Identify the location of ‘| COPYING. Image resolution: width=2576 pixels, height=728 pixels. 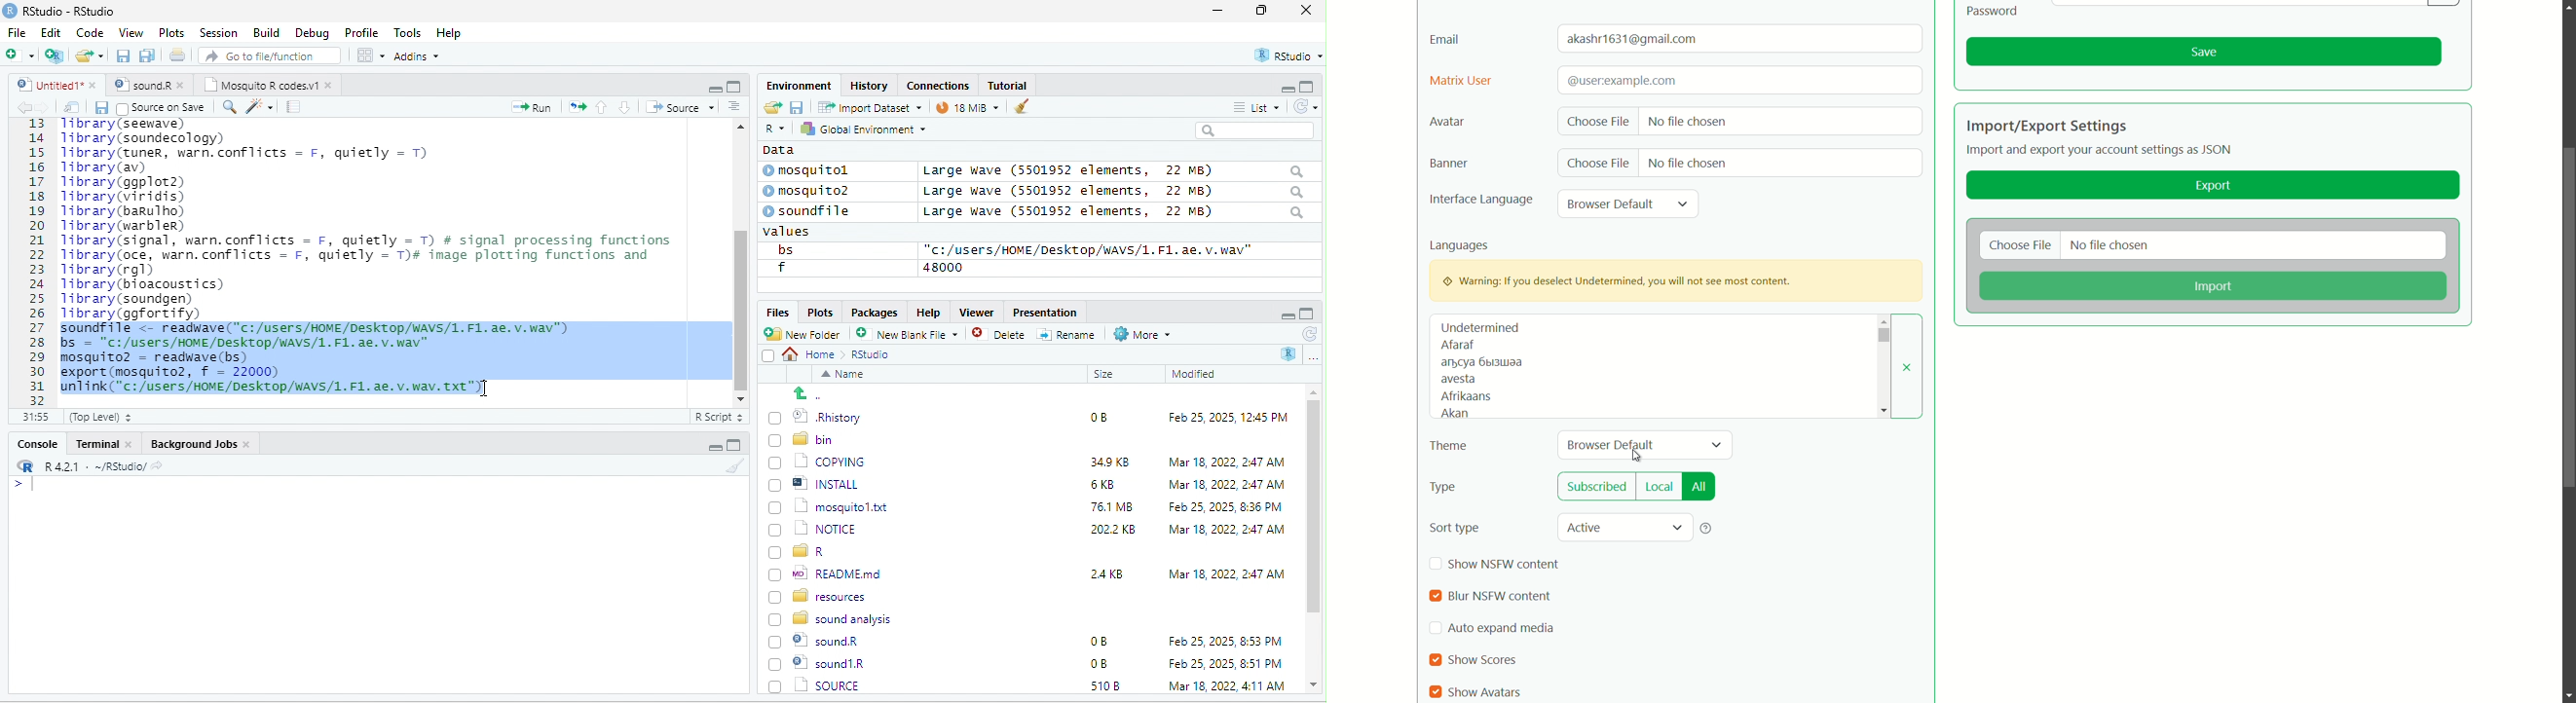
(817, 461).